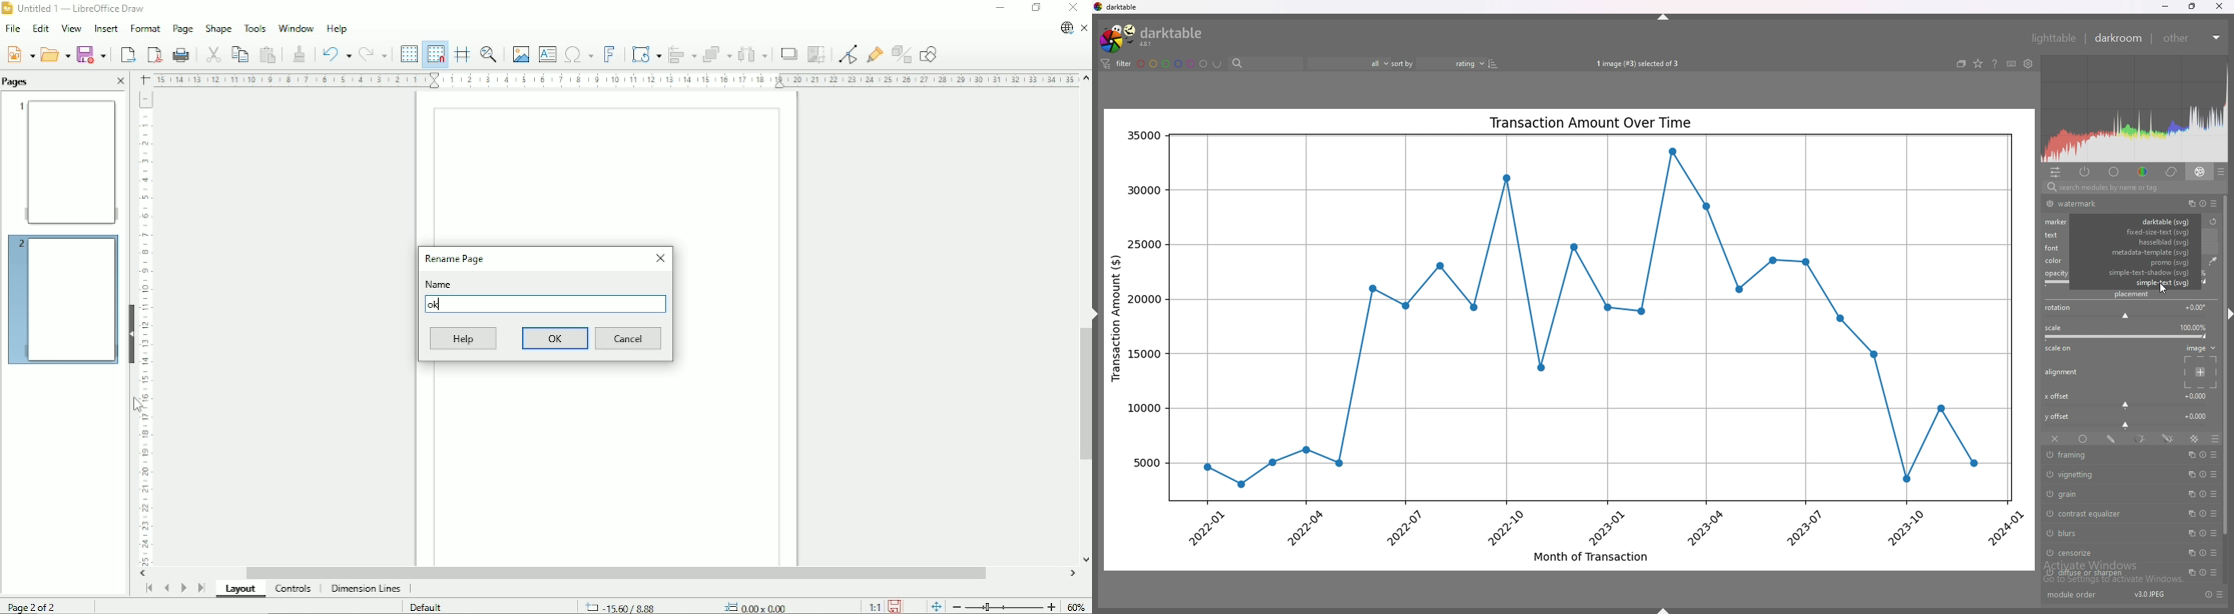 The width and height of the screenshot is (2240, 616). Describe the element at coordinates (519, 54) in the screenshot. I see `Insert image` at that location.